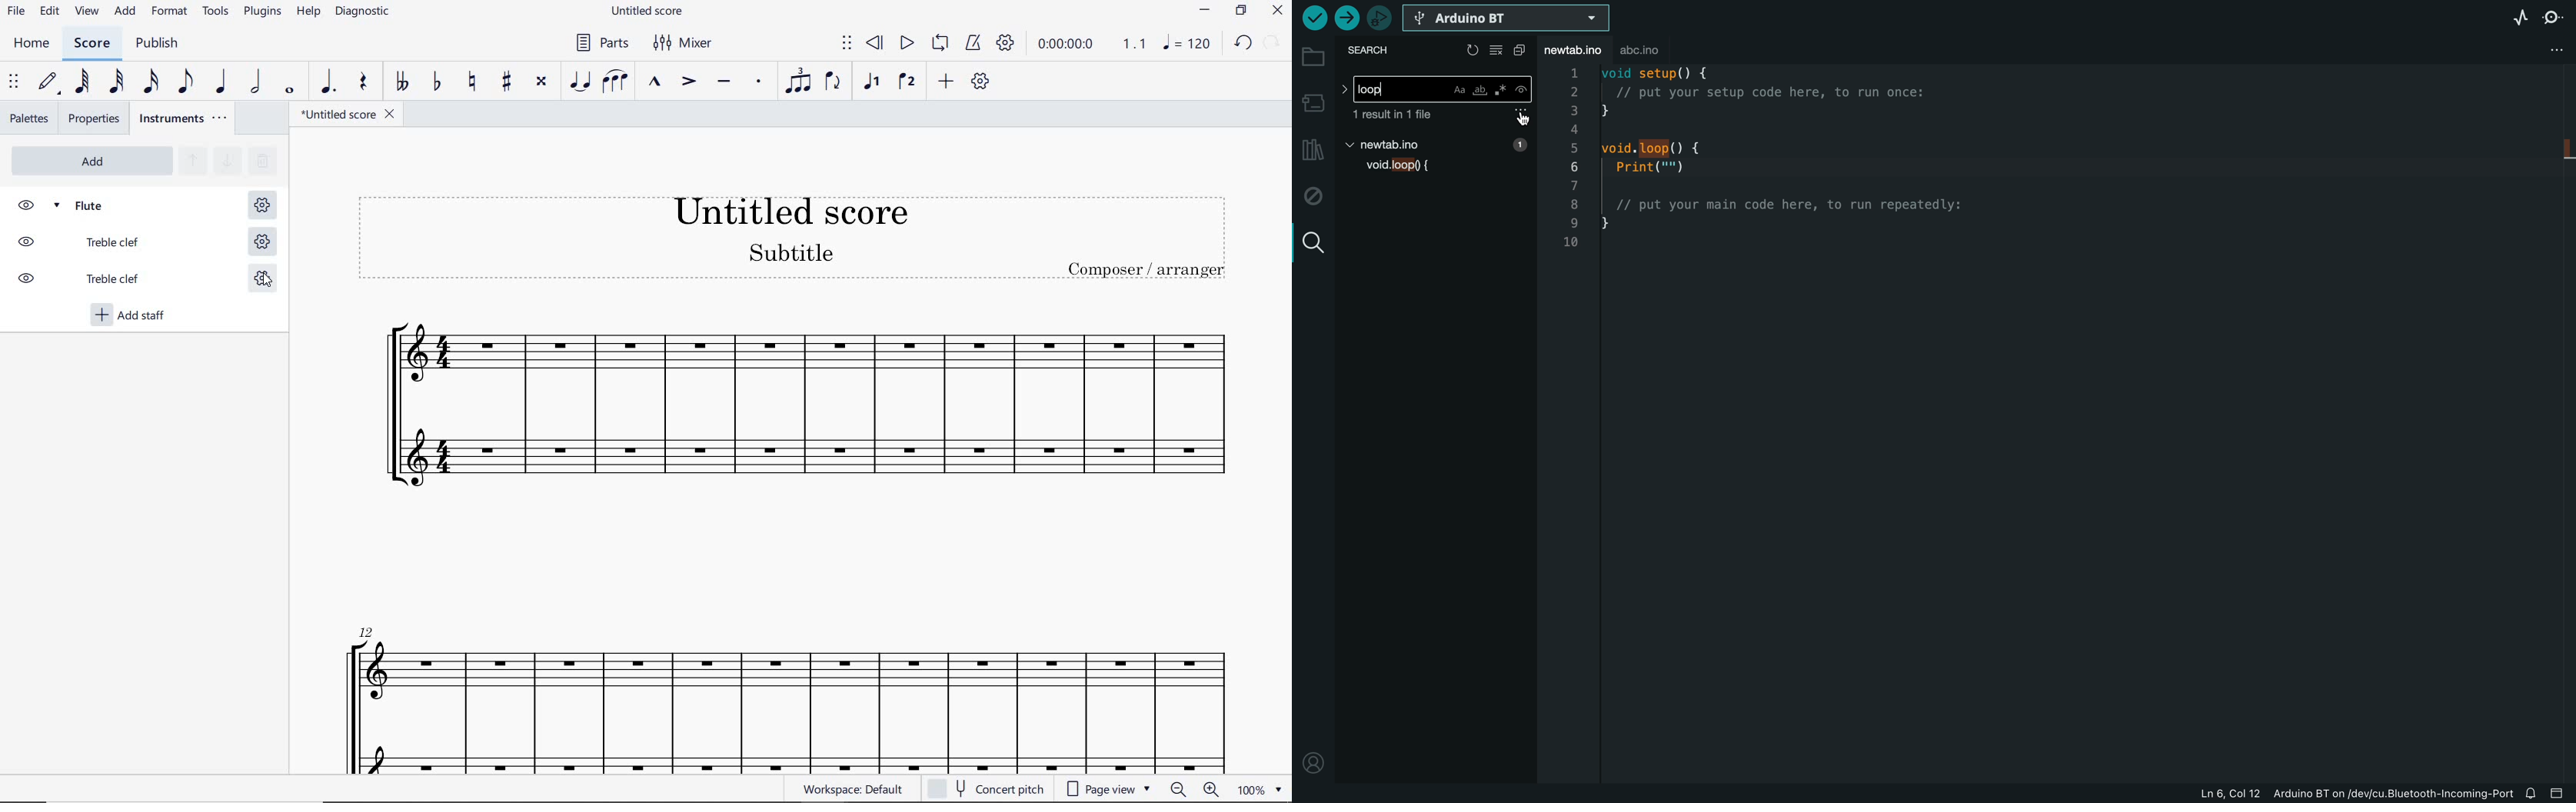 The image size is (2576, 812). Describe the element at coordinates (1436, 89) in the screenshot. I see `loop` at that location.